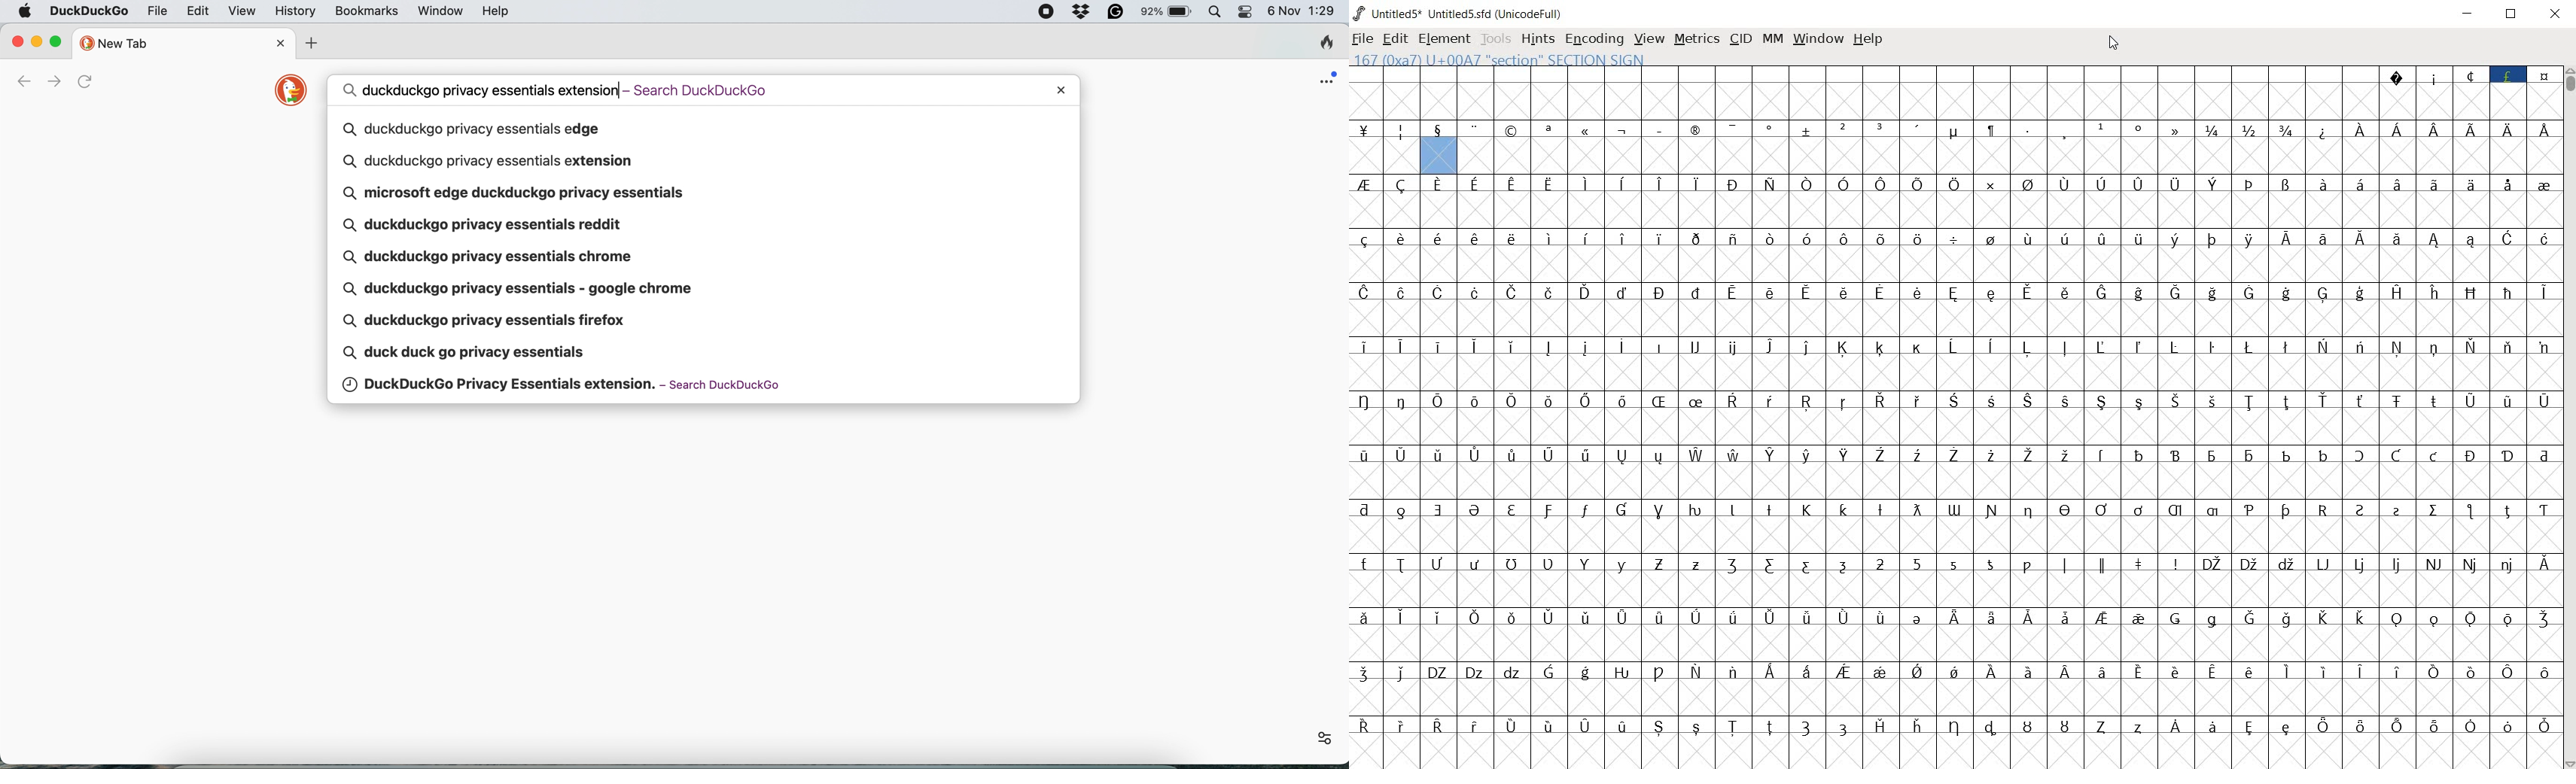 This screenshot has height=784, width=2576. Describe the element at coordinates (1956, 210) in the screenshot. I see `empty cells` at that location.